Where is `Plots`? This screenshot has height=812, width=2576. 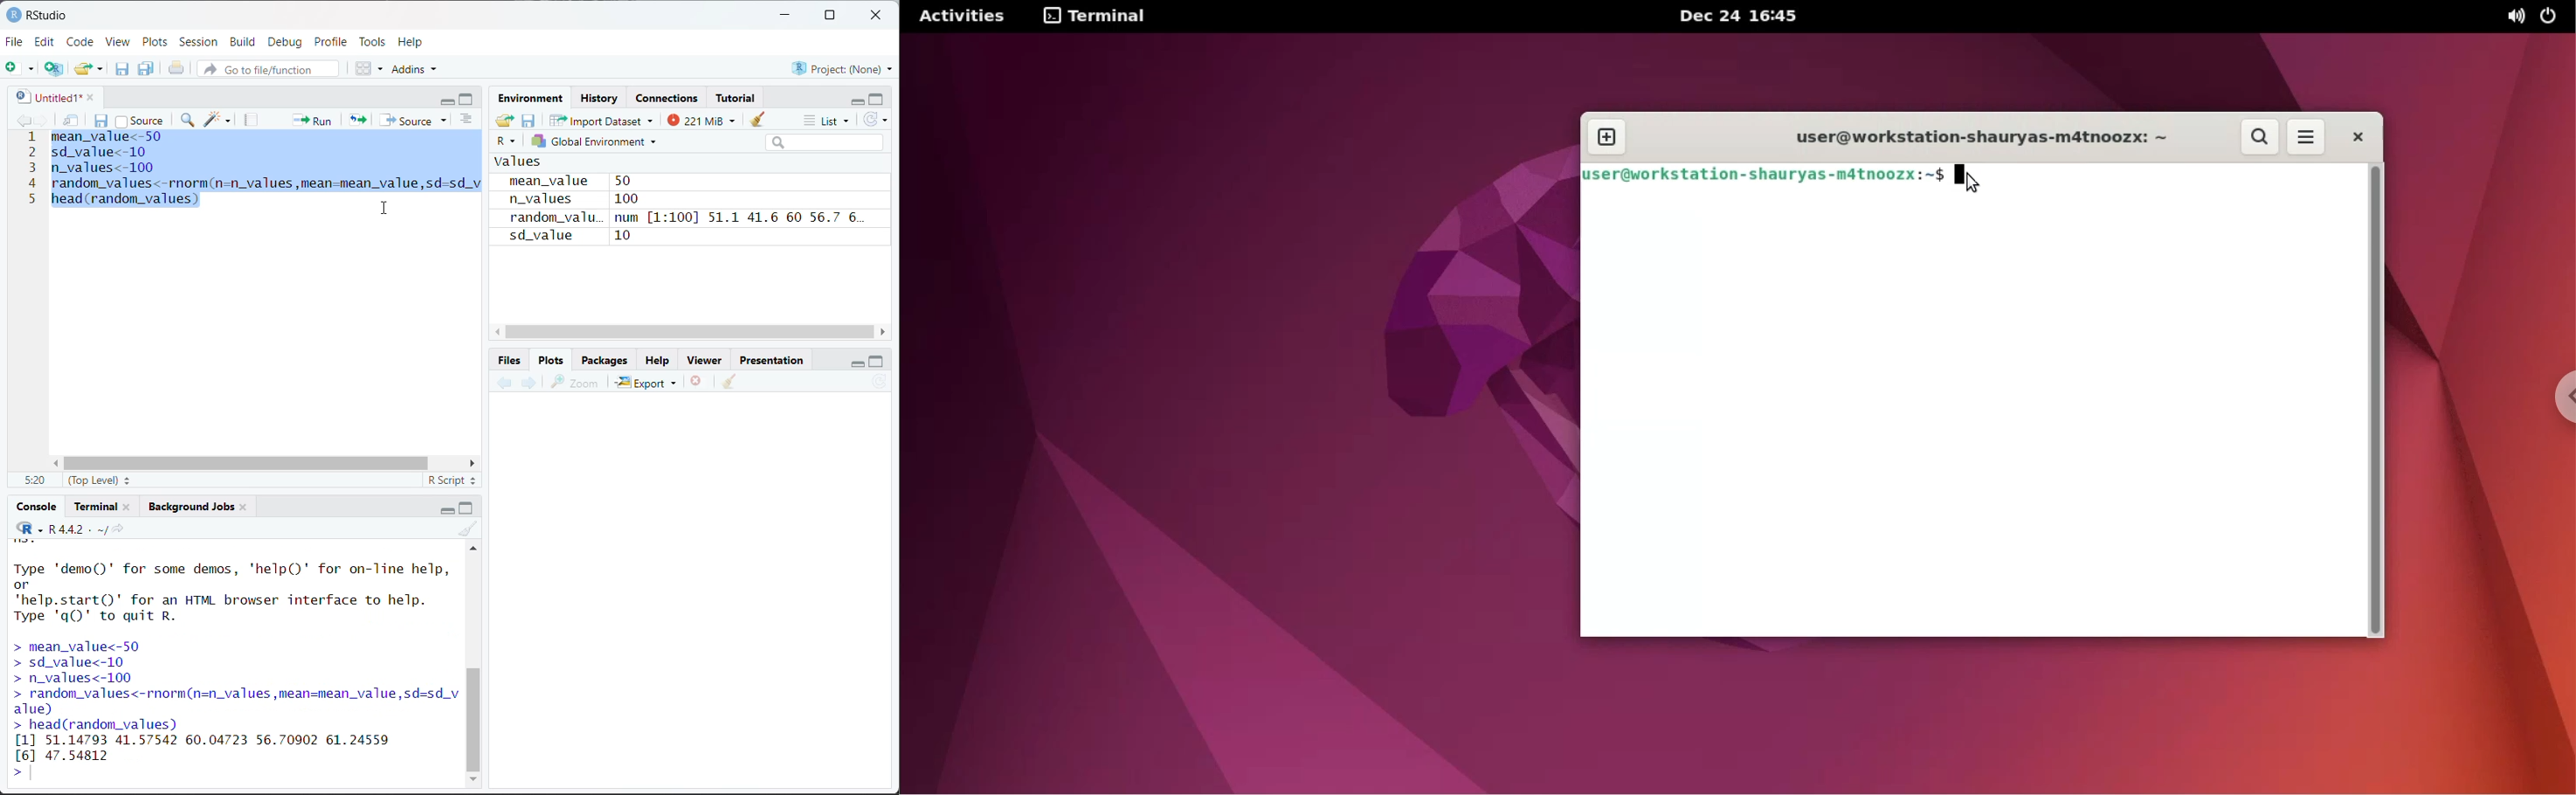 Plots is located at coordinates (156, 41).